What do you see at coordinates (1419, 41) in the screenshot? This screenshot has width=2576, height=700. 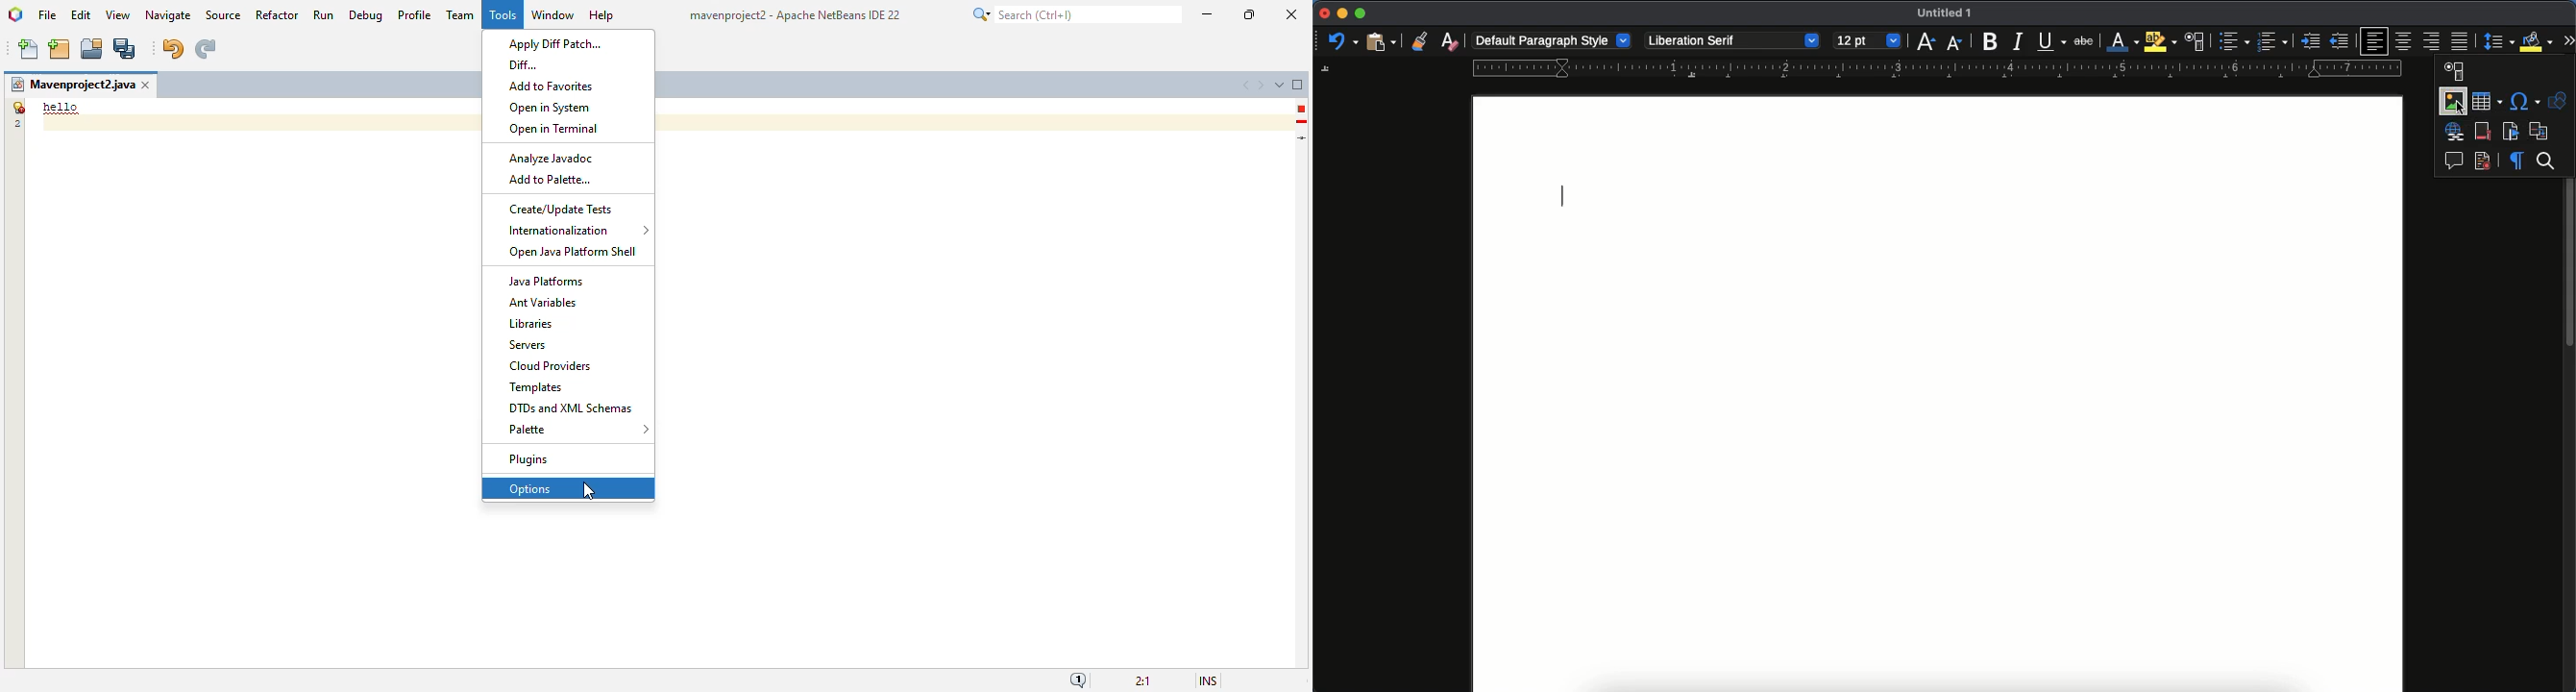 I see `clone formatting` at bounding box center [1419, 41].